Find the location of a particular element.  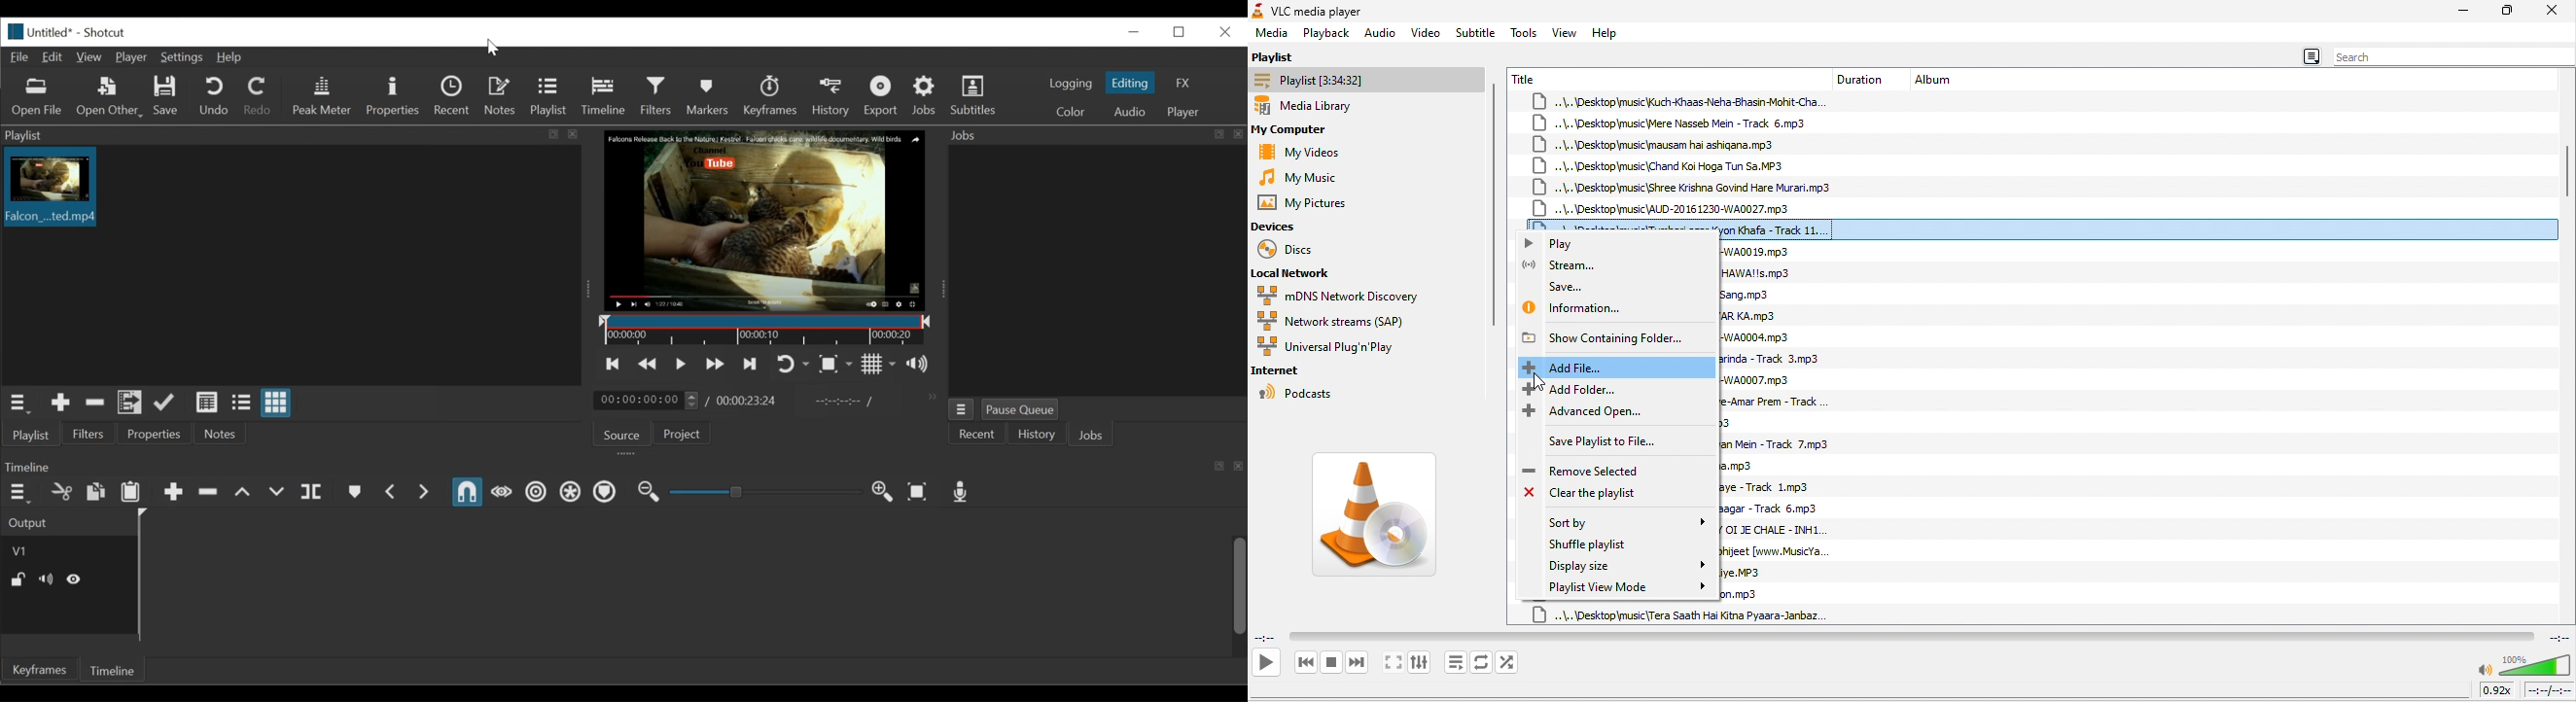

Close is located at coordinates (1225, 32).